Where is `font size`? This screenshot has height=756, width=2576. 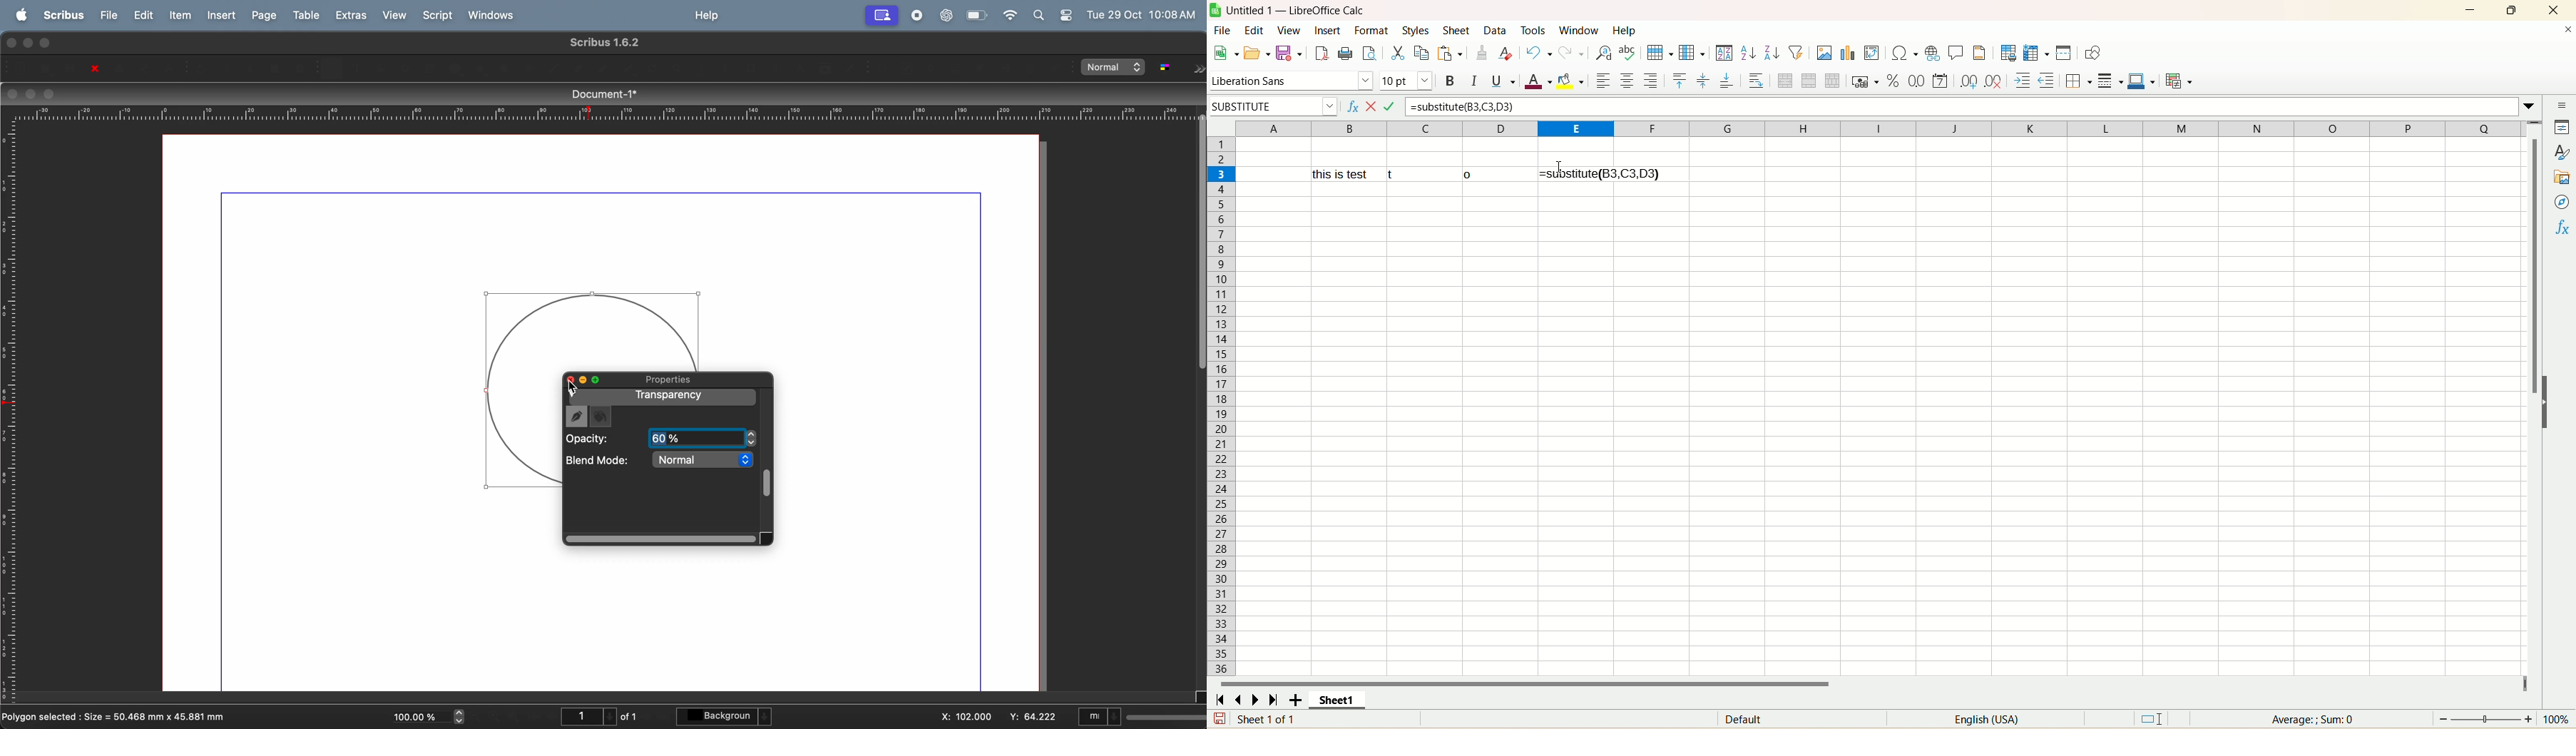 font size is located at coordinates (1406, 81).